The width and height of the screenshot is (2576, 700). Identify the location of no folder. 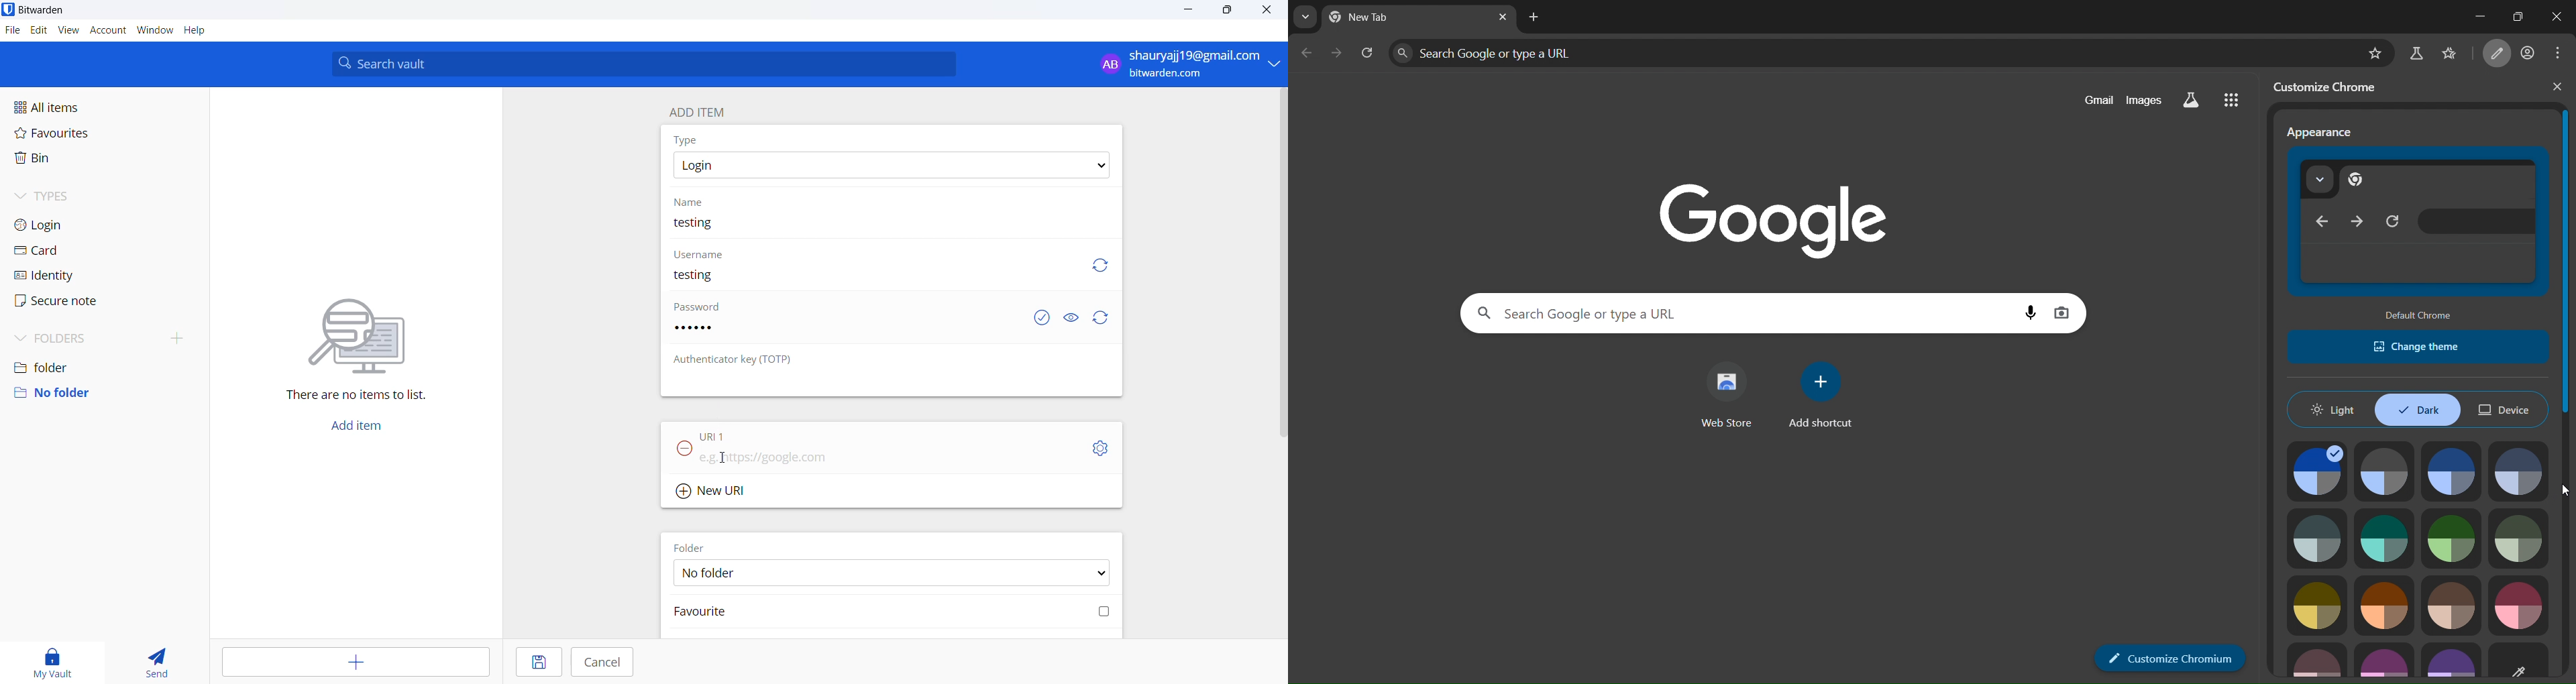
(99, 393).